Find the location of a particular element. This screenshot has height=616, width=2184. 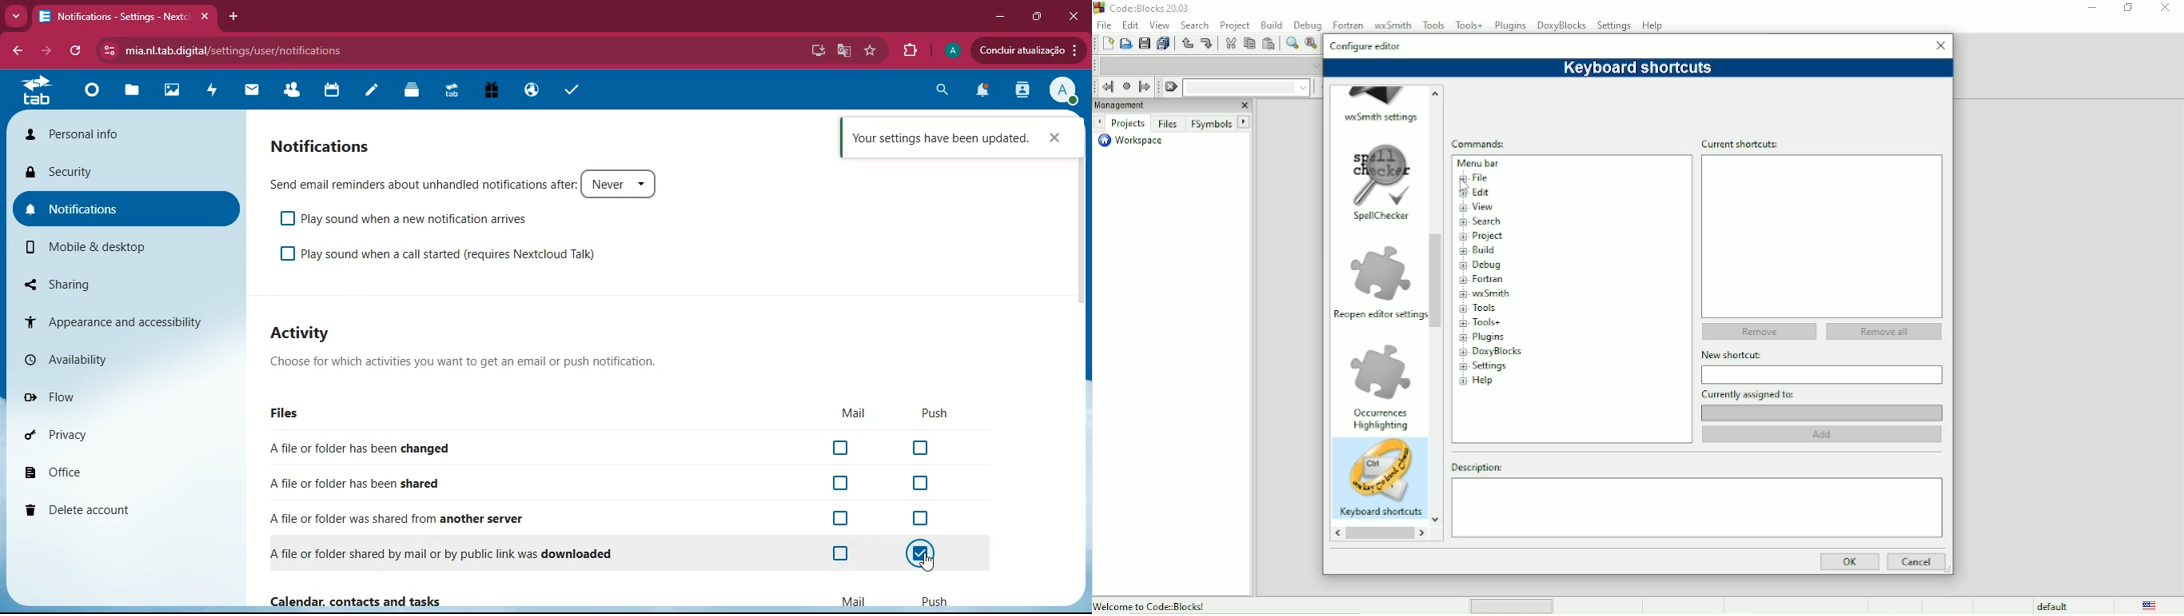

off is located at coordinates (840, 483).